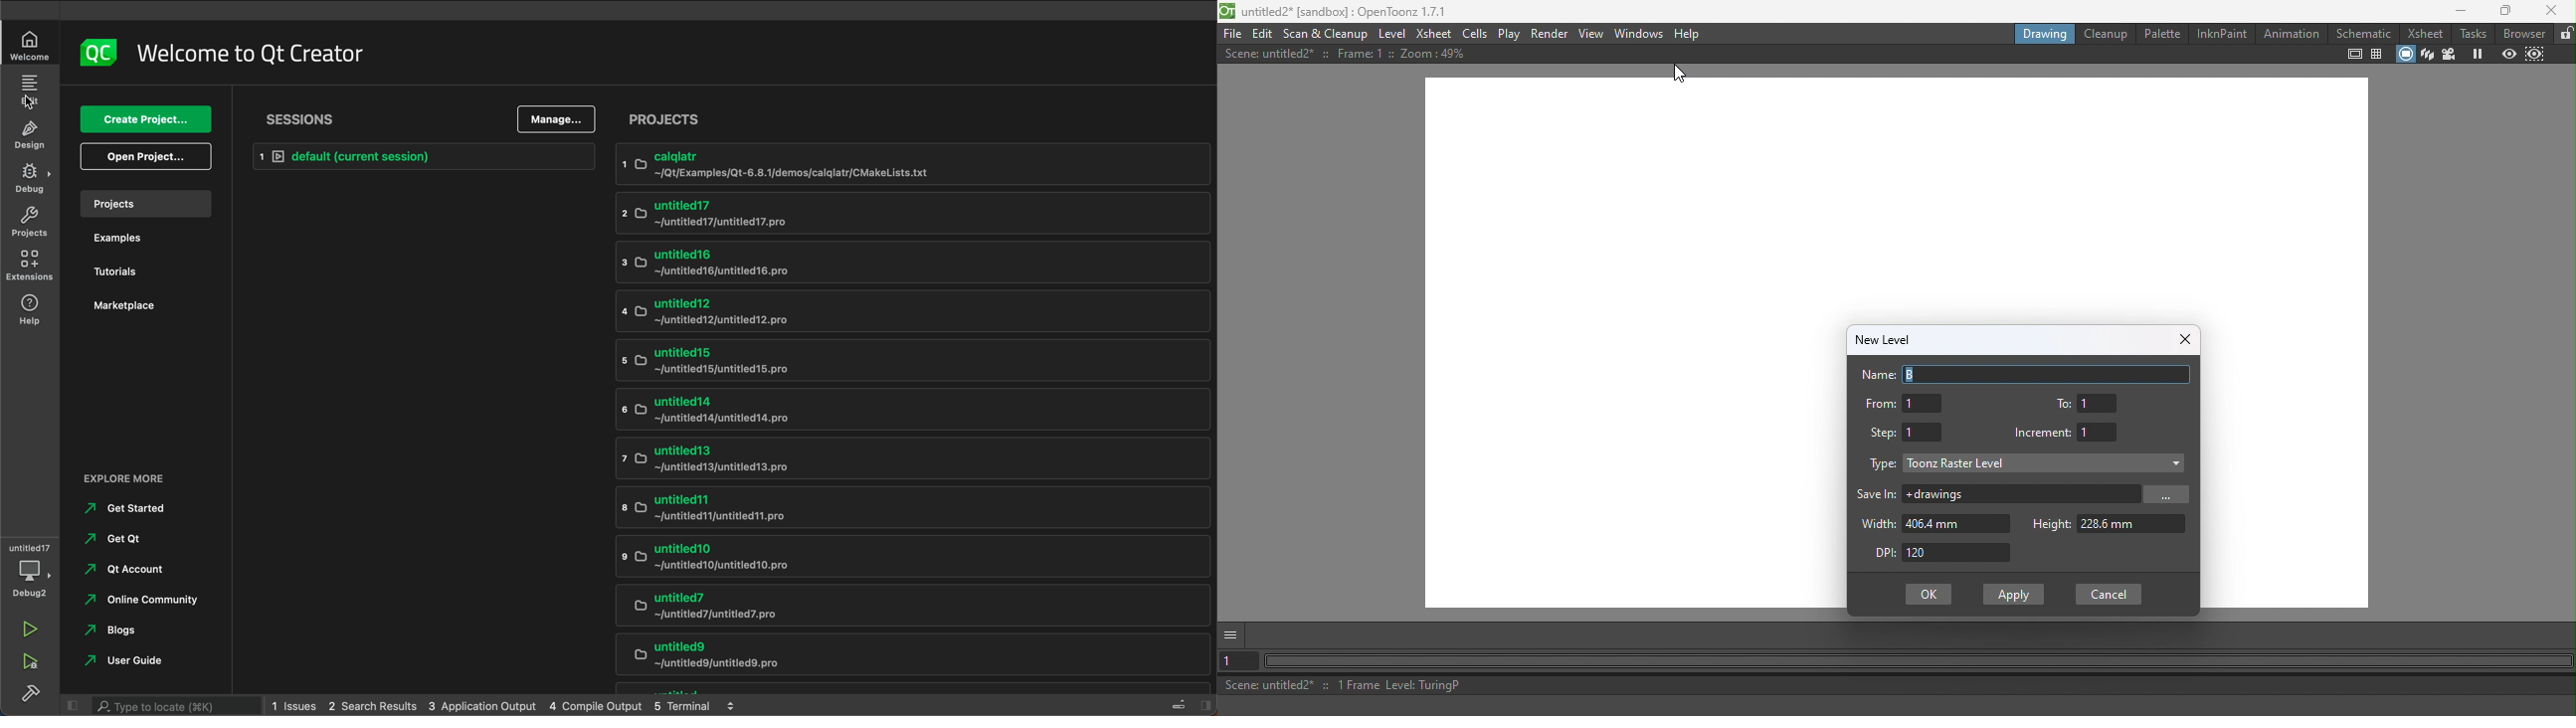  I want to click on untitled10, so click(891, 556).